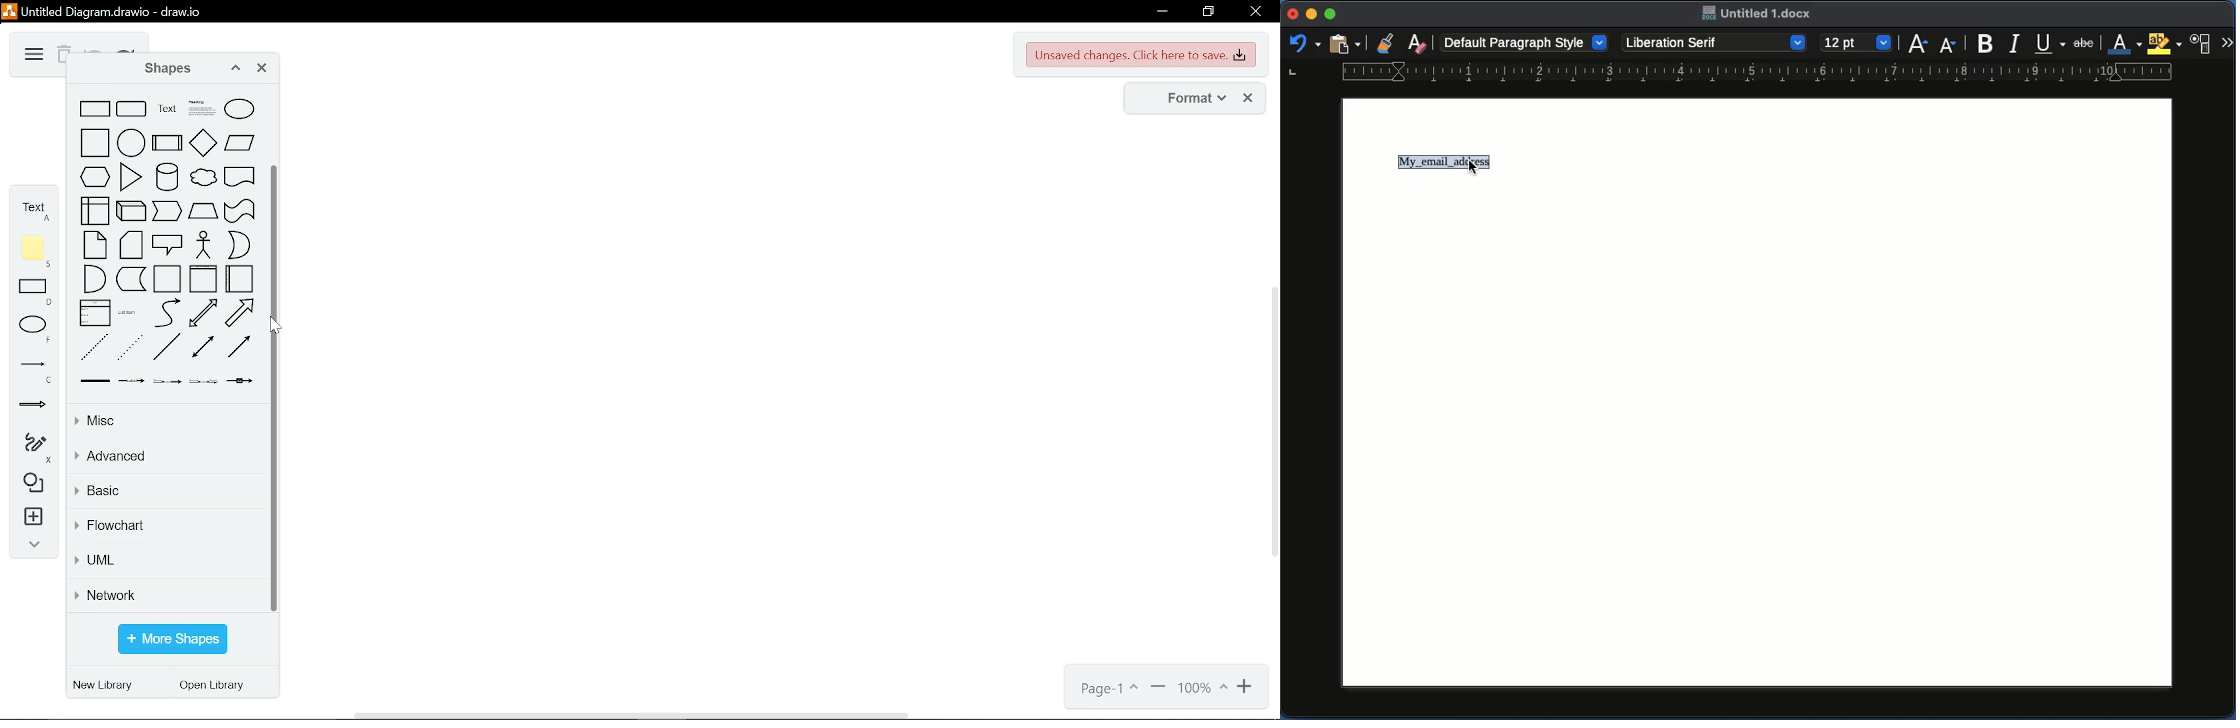 This screenshot has width=2240, height=728. I want to click on vertical scrollbar, so click(278, 387).